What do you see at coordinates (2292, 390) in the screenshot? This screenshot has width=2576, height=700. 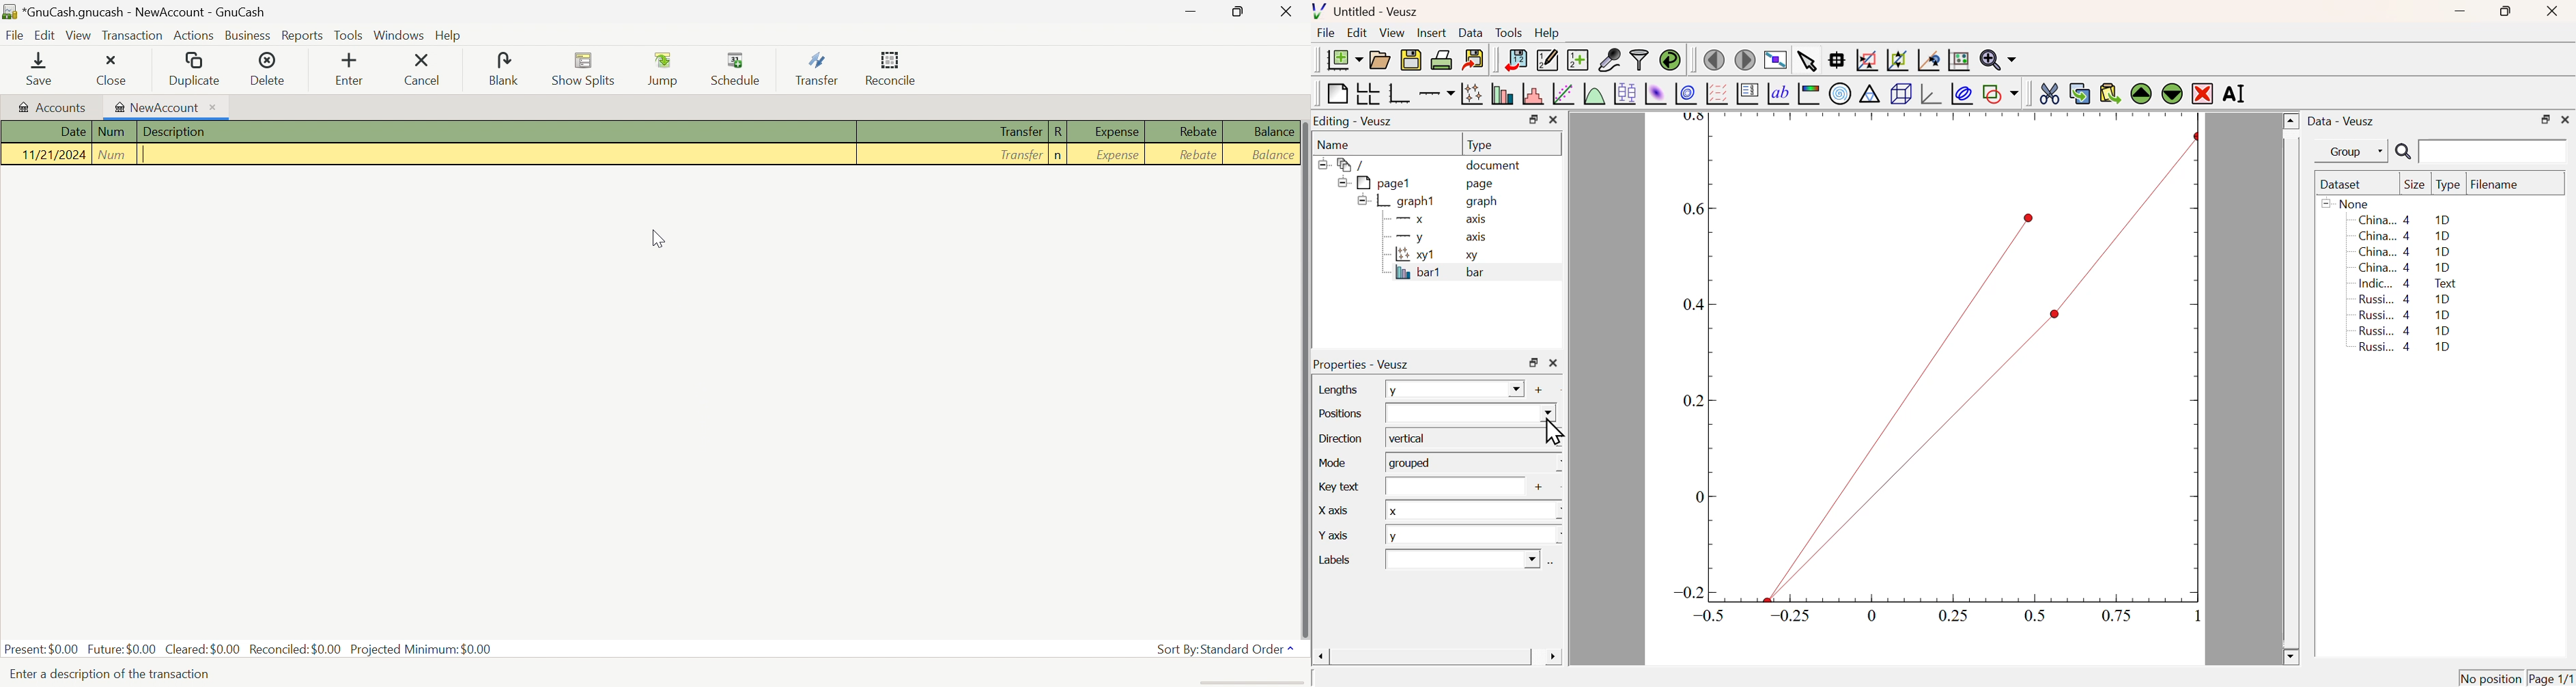 I see `Scroll` at bounding box center [2292, 390].